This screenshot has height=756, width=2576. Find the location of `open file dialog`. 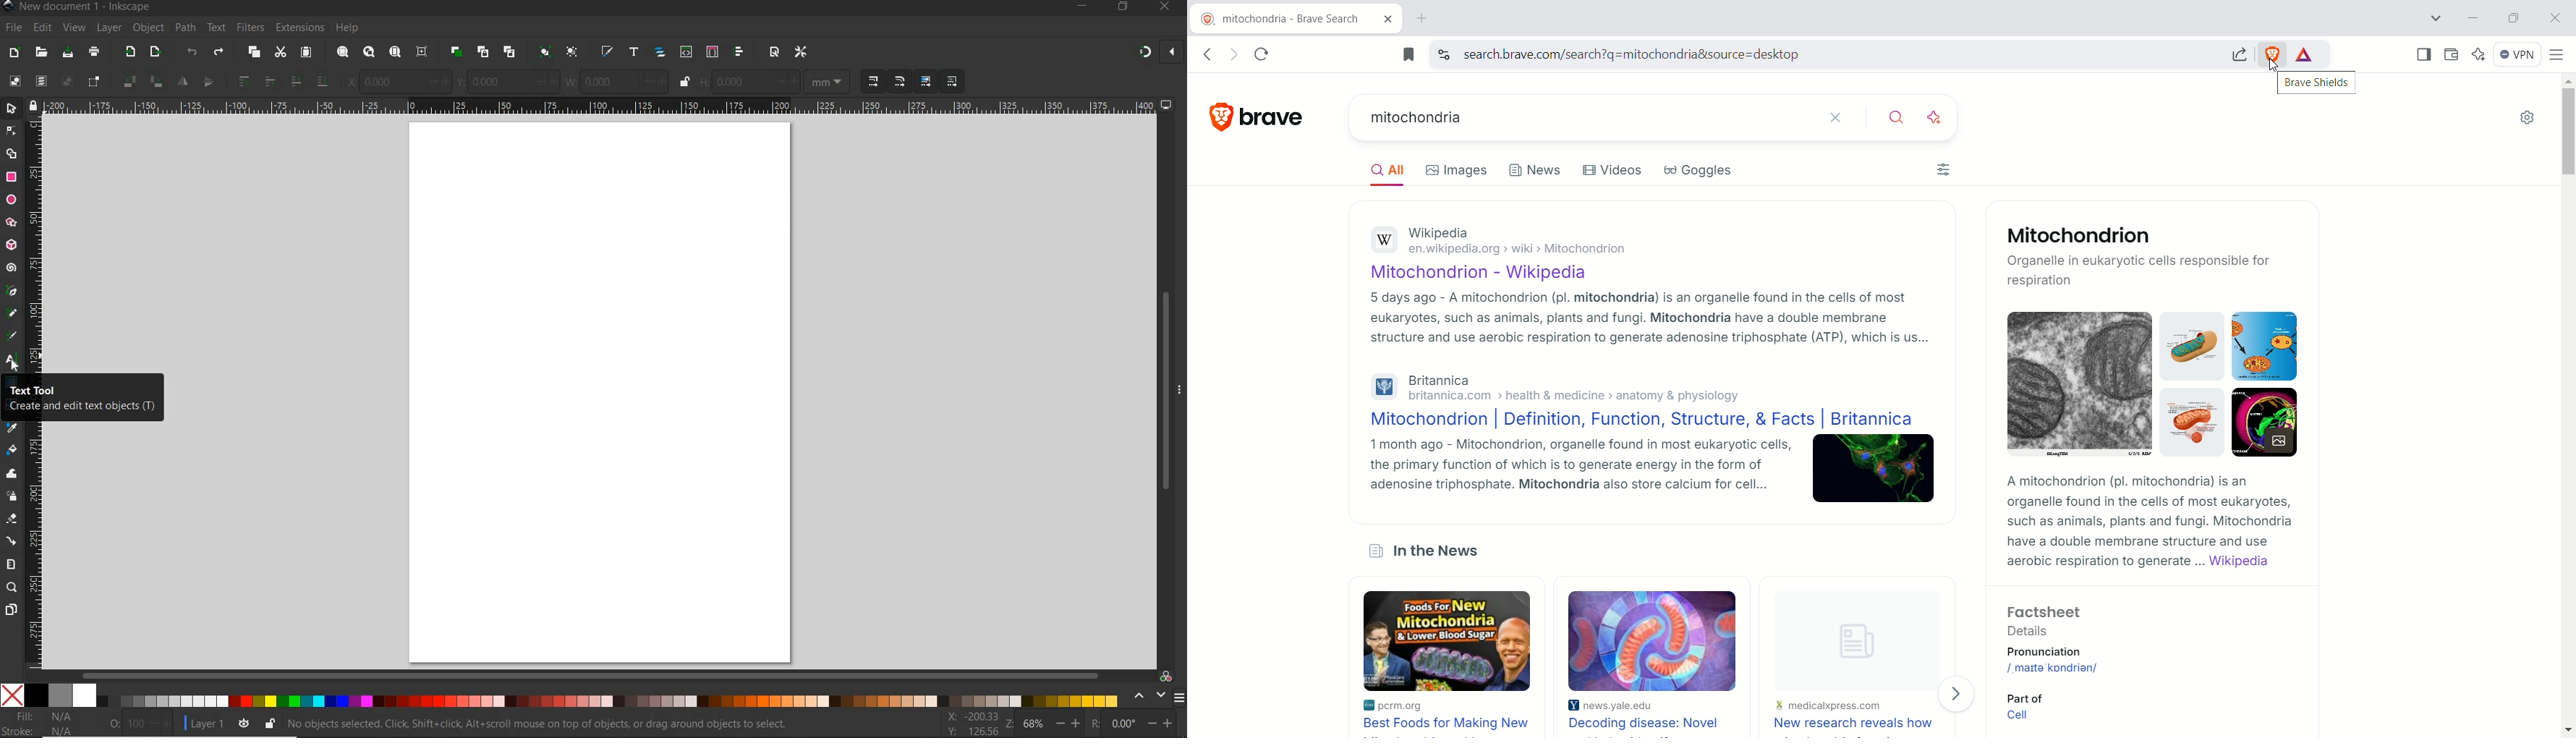

open file dialog is located at coordinates (40, 53).